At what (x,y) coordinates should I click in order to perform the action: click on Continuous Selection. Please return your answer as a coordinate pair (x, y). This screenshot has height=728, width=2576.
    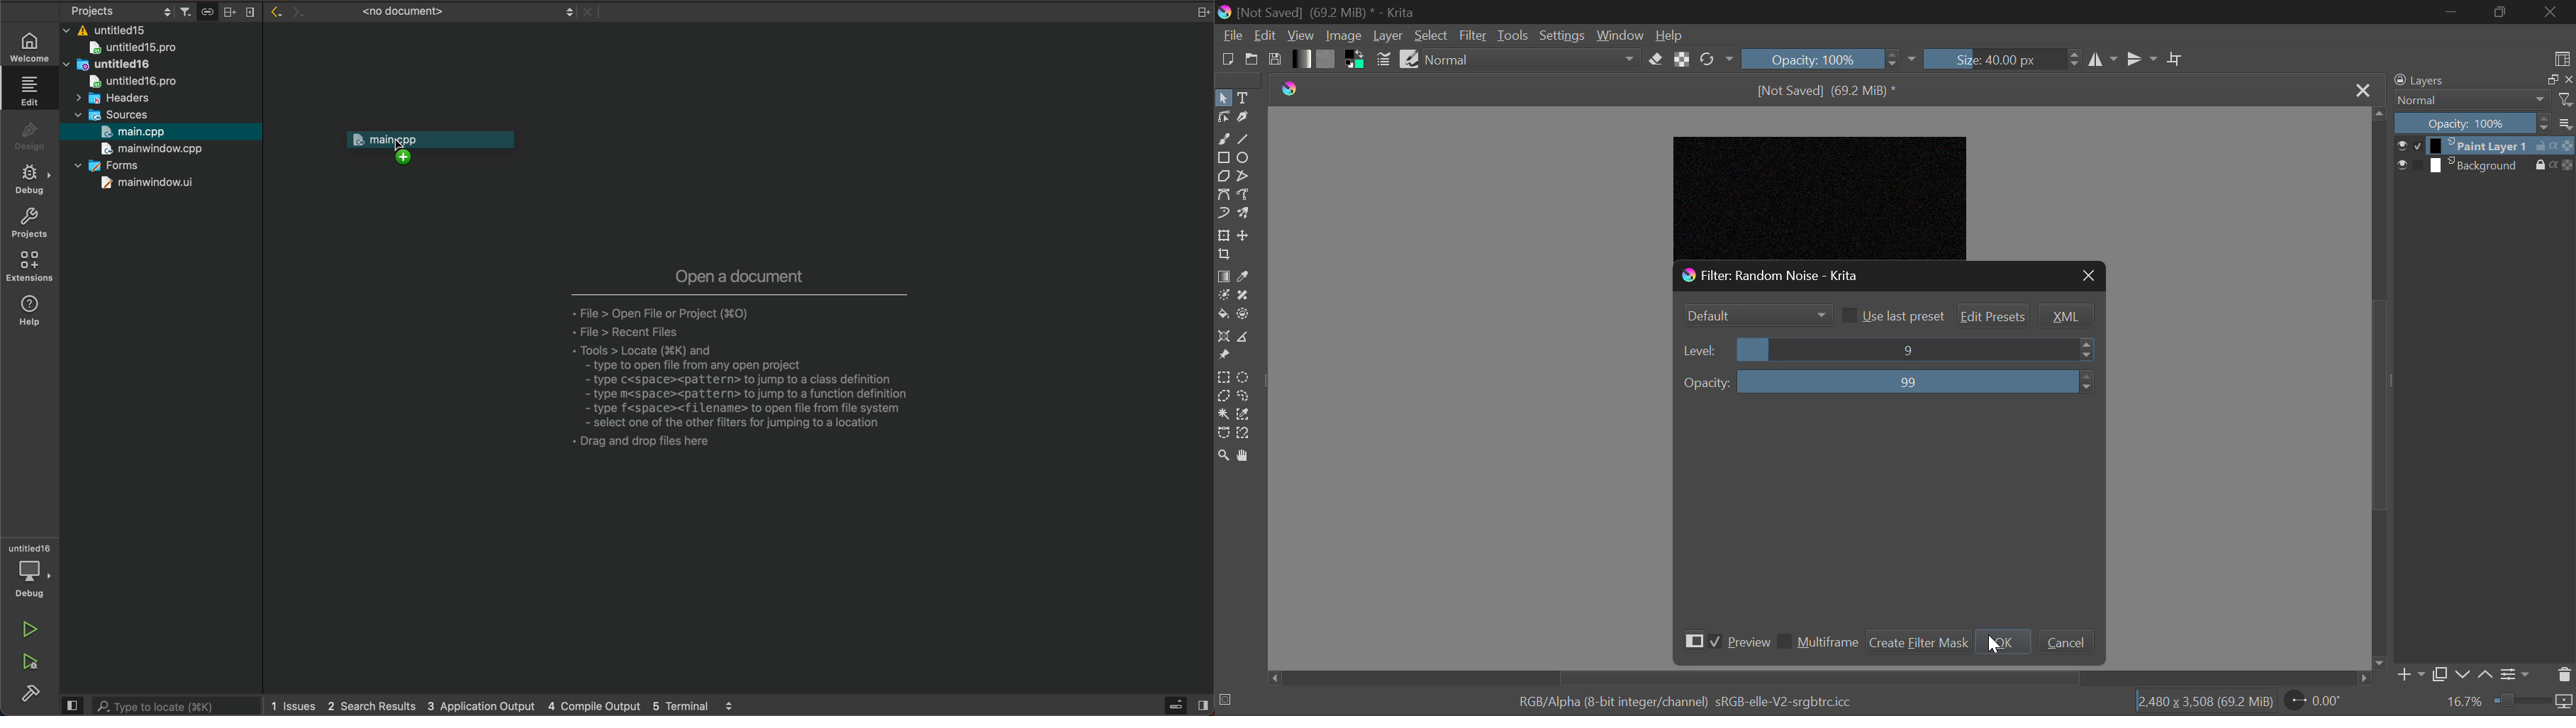
    Looking at the image, I should click on (1225, 415).